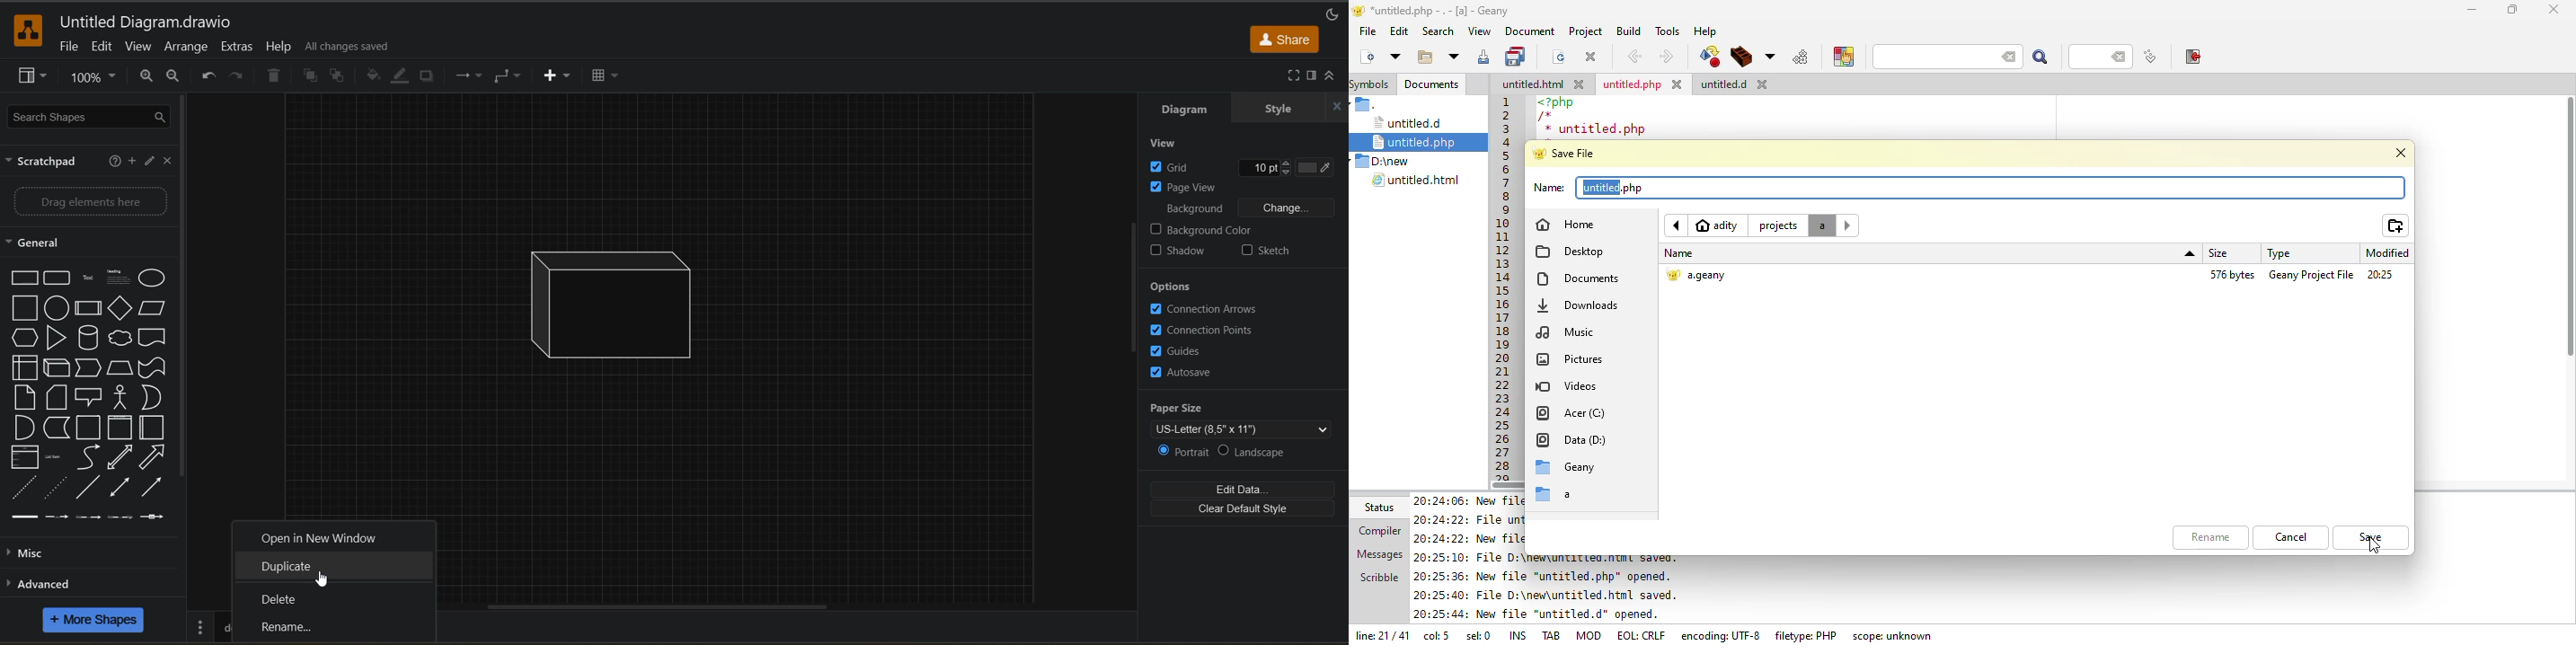 The width and height of the screenshot is (2576, 672). I want to click on zoom in, so click(171, 76).